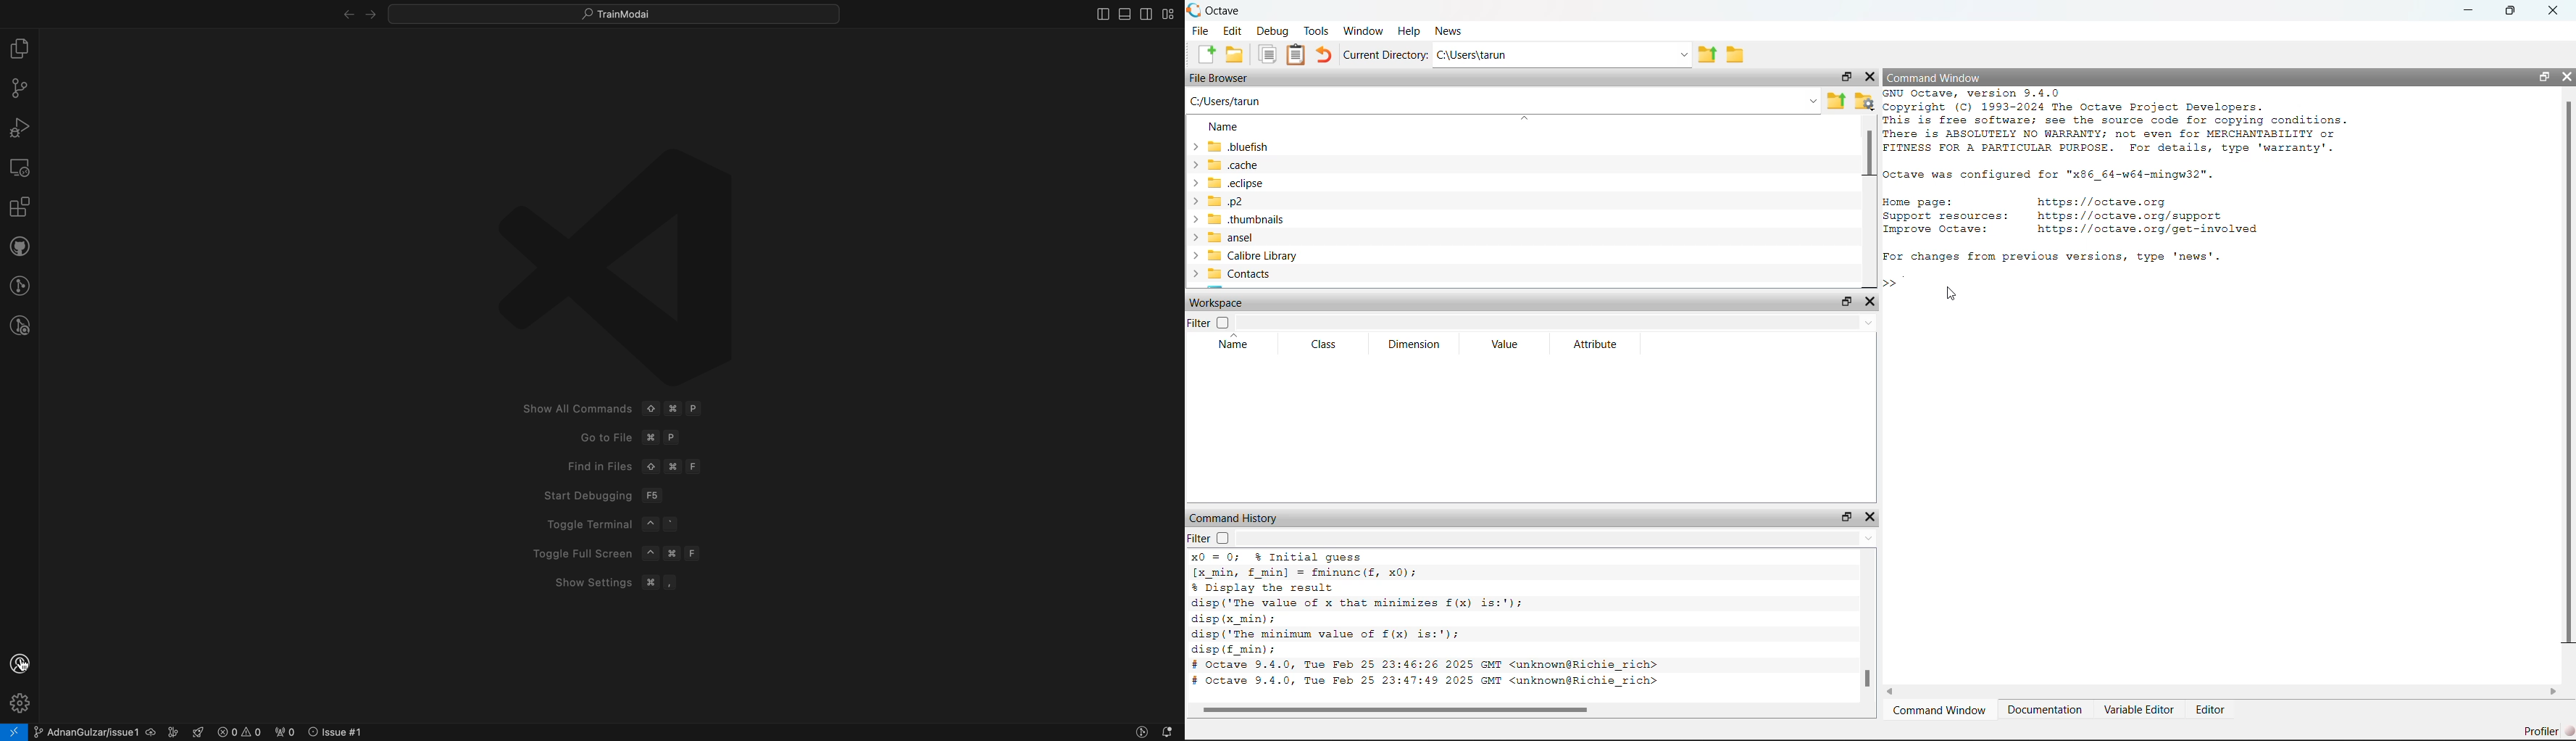 The image size is (2576, 756). What do you see at coordinates (1123, 14) in the screenshot?
I see `toog;e primary bar` at bounding box center [1123, 14].